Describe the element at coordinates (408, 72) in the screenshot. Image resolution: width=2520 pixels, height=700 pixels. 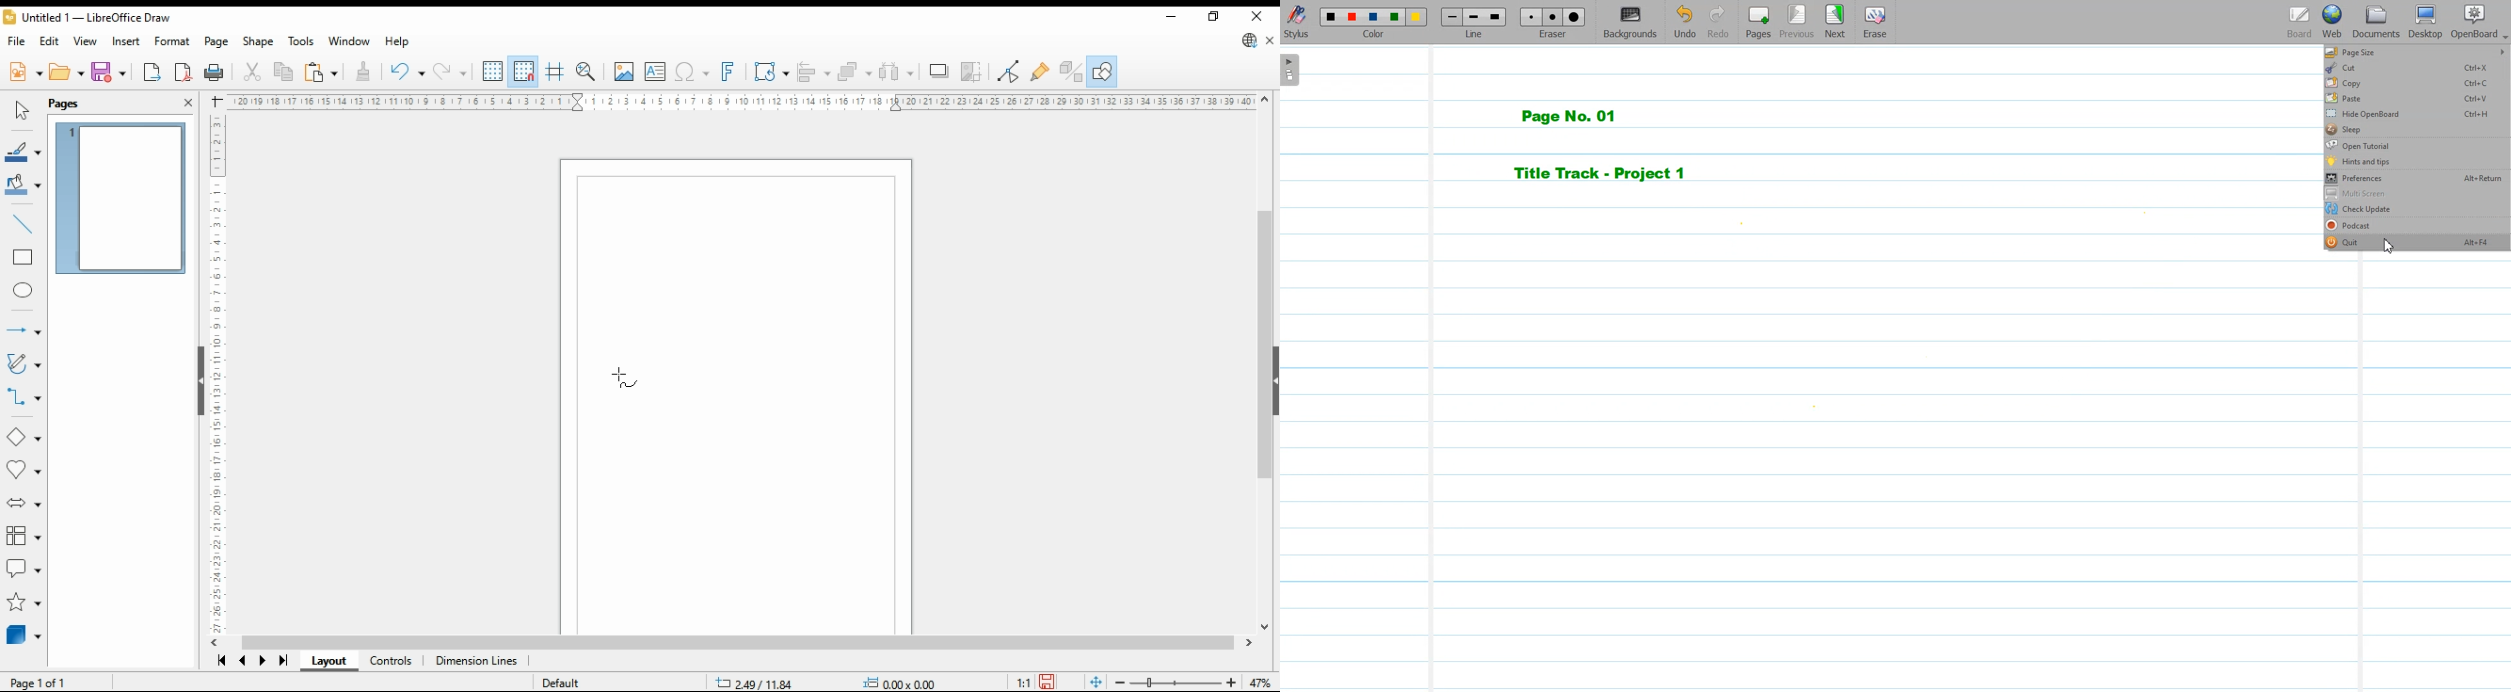
I see `undo` at that location.